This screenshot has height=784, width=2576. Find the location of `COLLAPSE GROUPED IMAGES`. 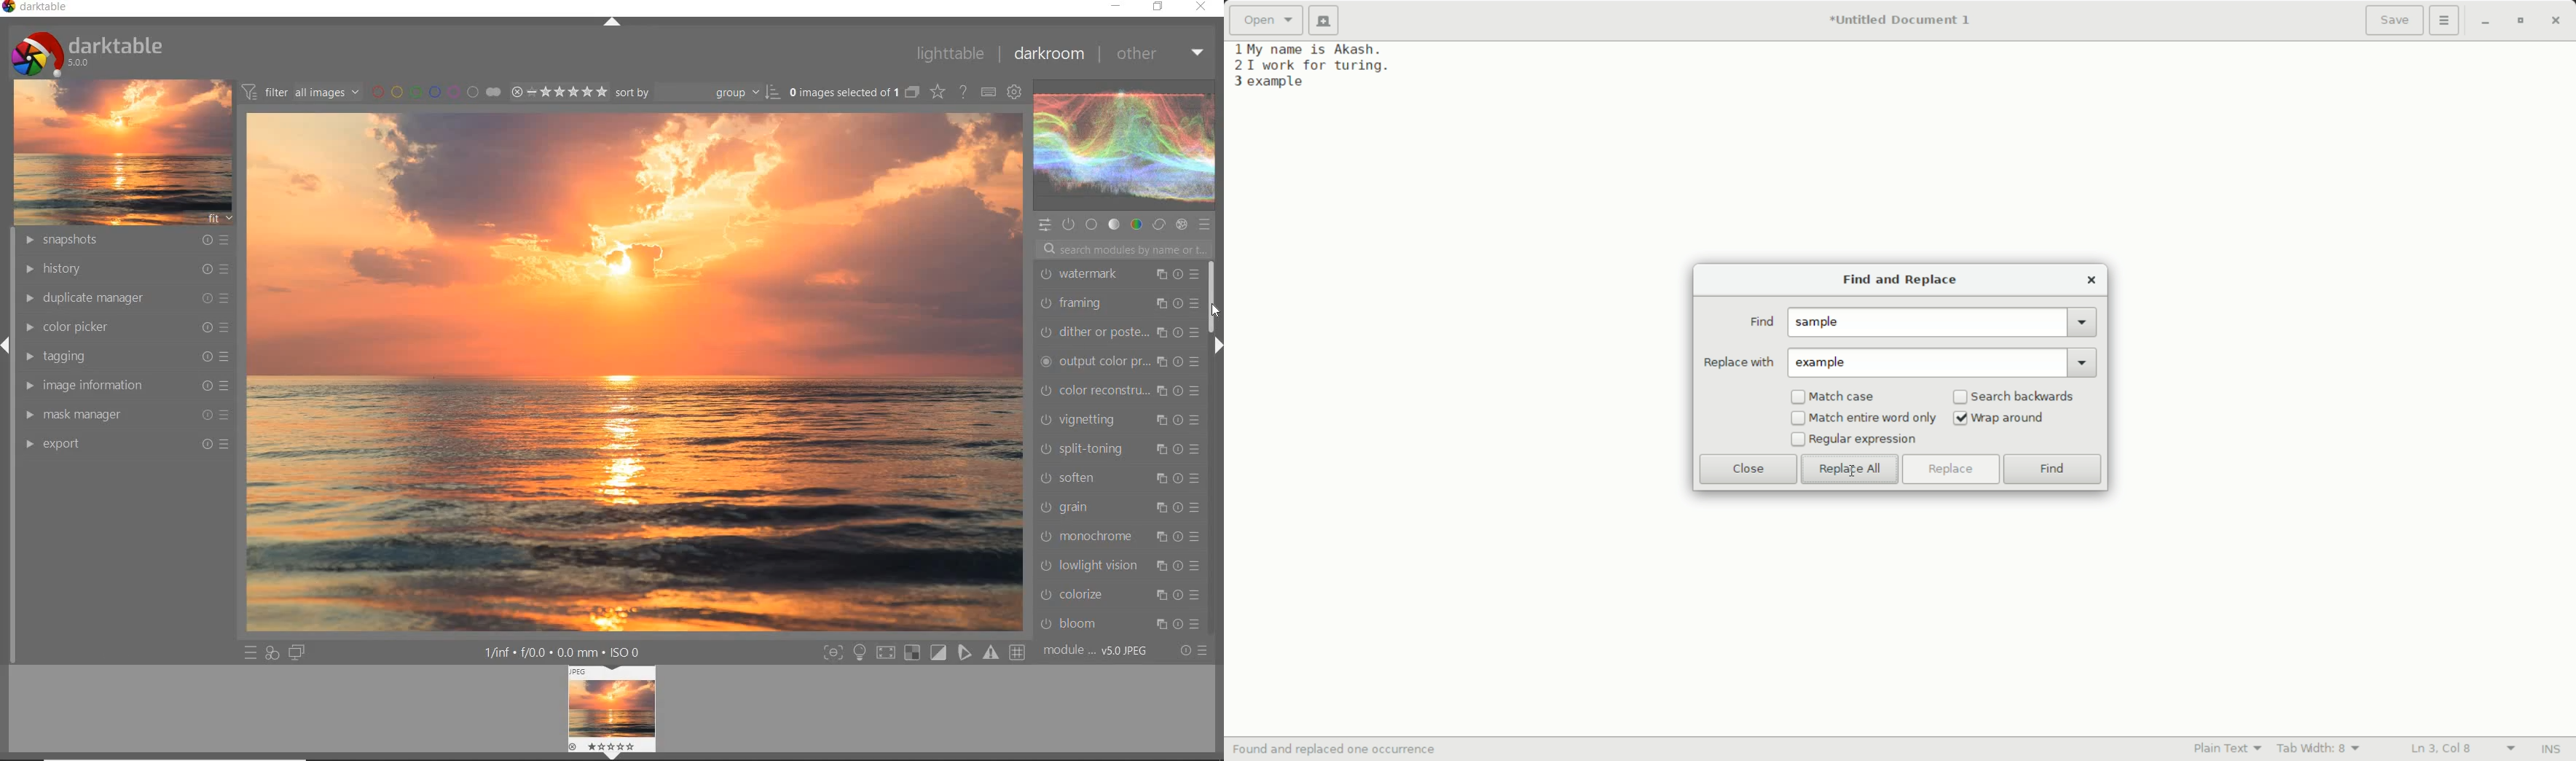

COLLAPSE GROUPED IMAGES is located at coordinates (911, 91).